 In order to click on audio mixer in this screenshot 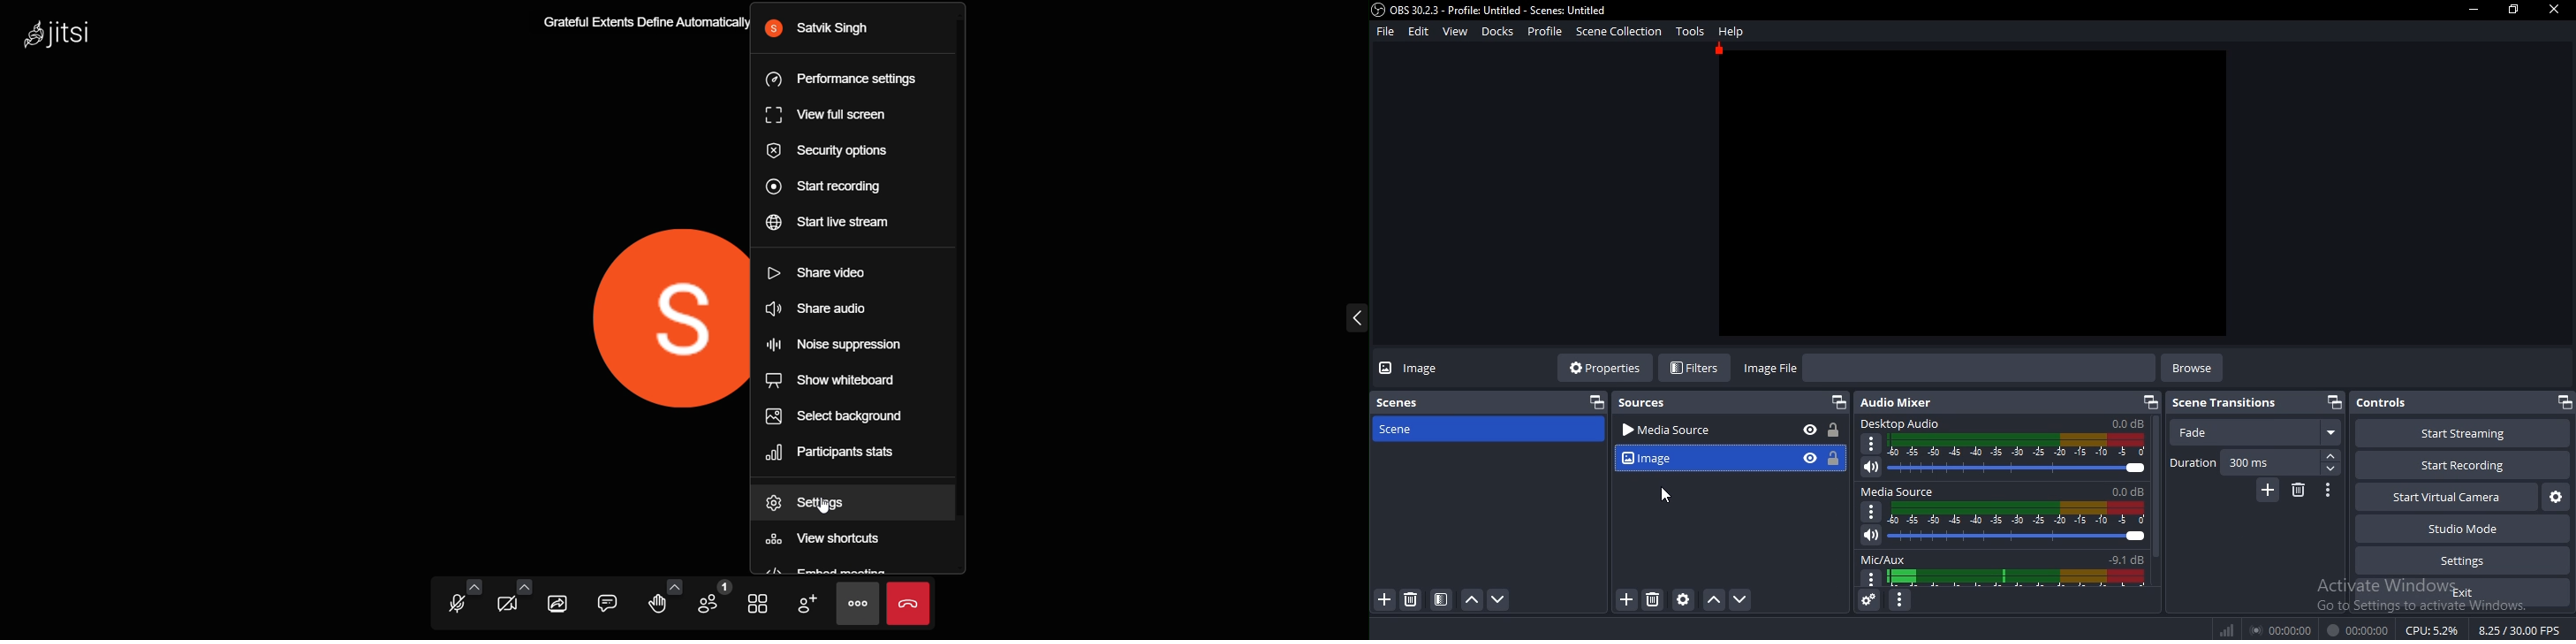, I will do `click(1898, 403)`.